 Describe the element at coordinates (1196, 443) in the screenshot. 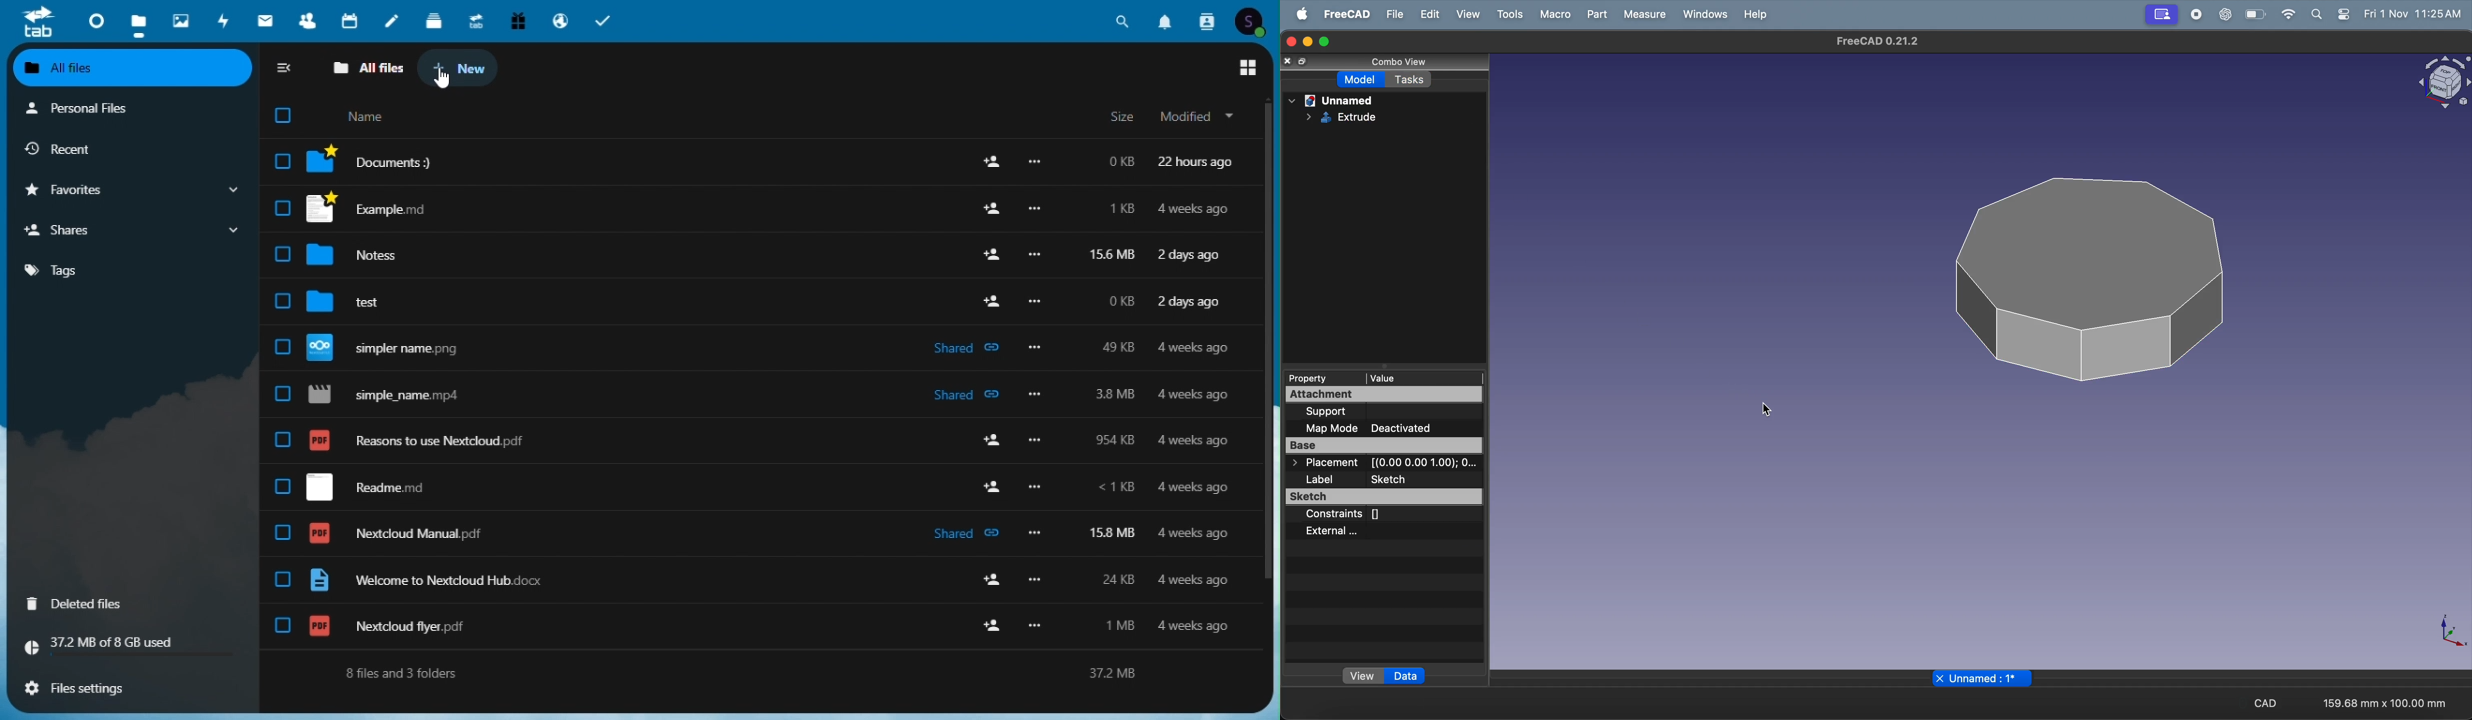

I see `4 weeks ago` at that location.